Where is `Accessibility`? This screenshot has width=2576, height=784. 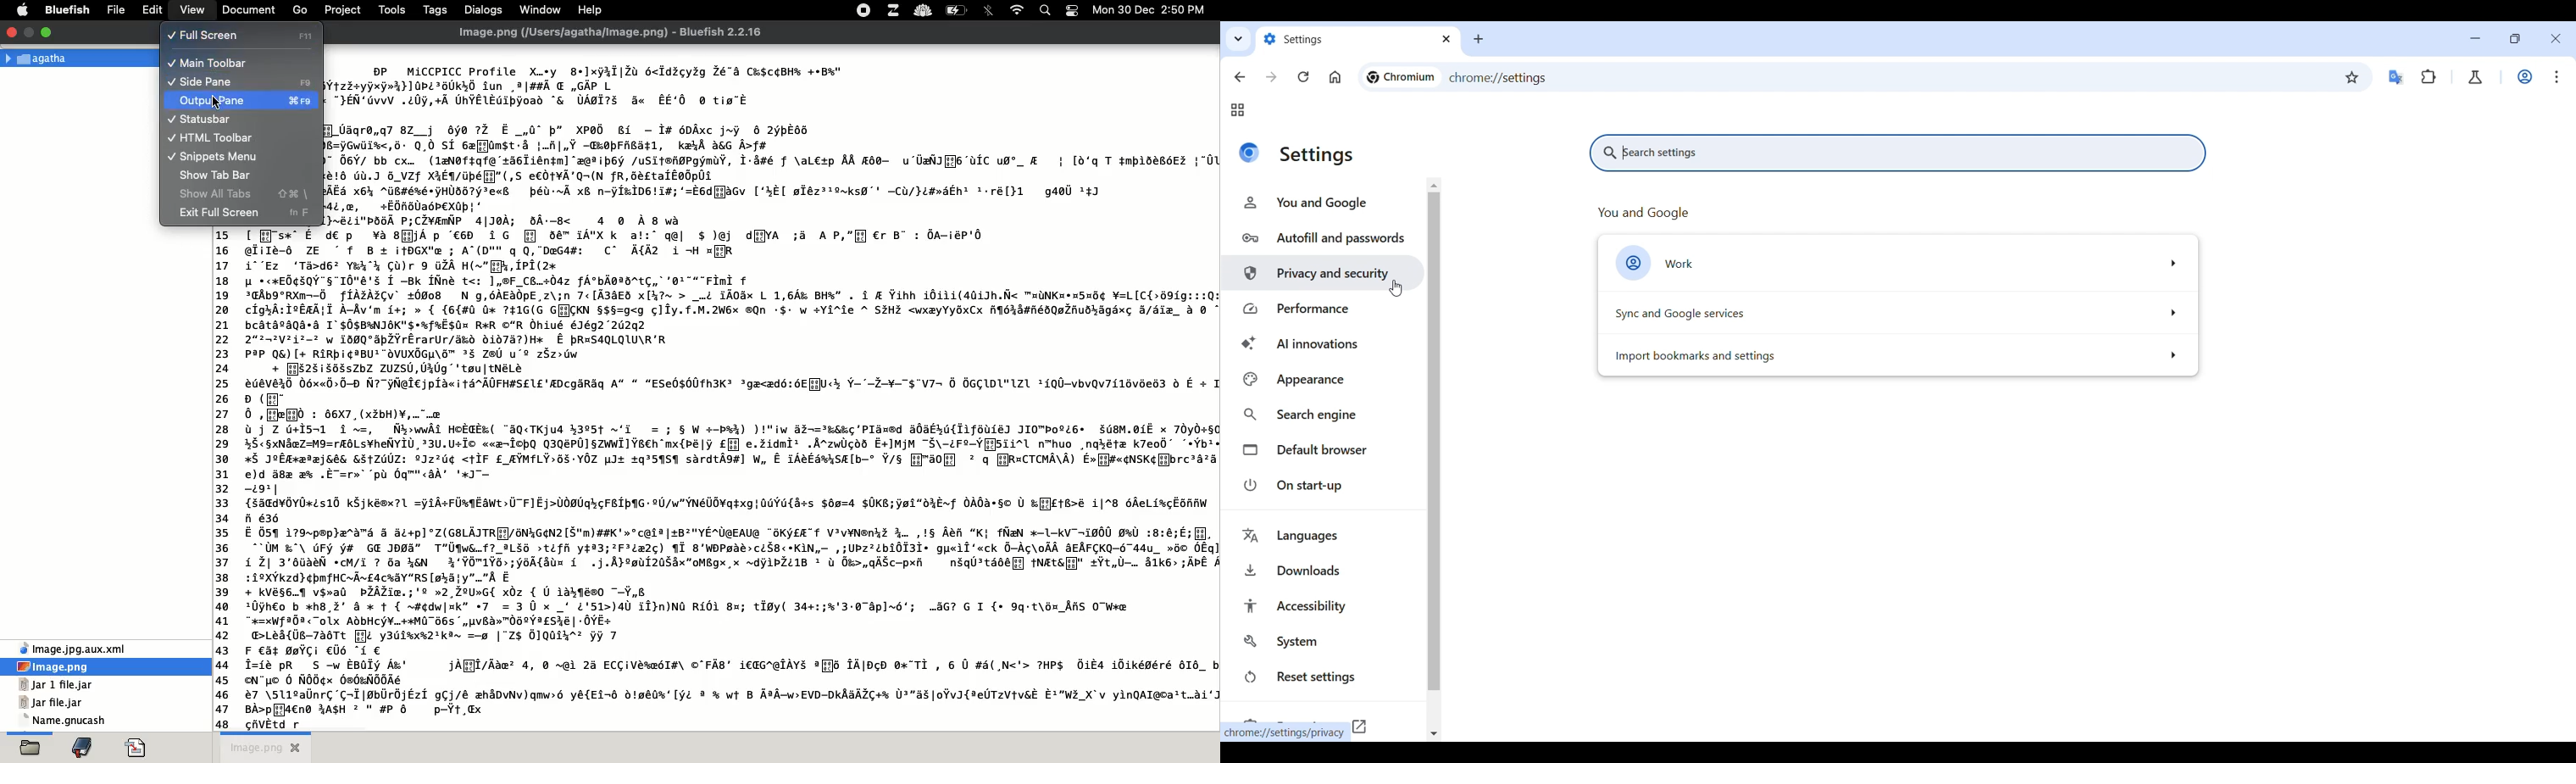
Accessibility is located at coordinates (1325, 605).